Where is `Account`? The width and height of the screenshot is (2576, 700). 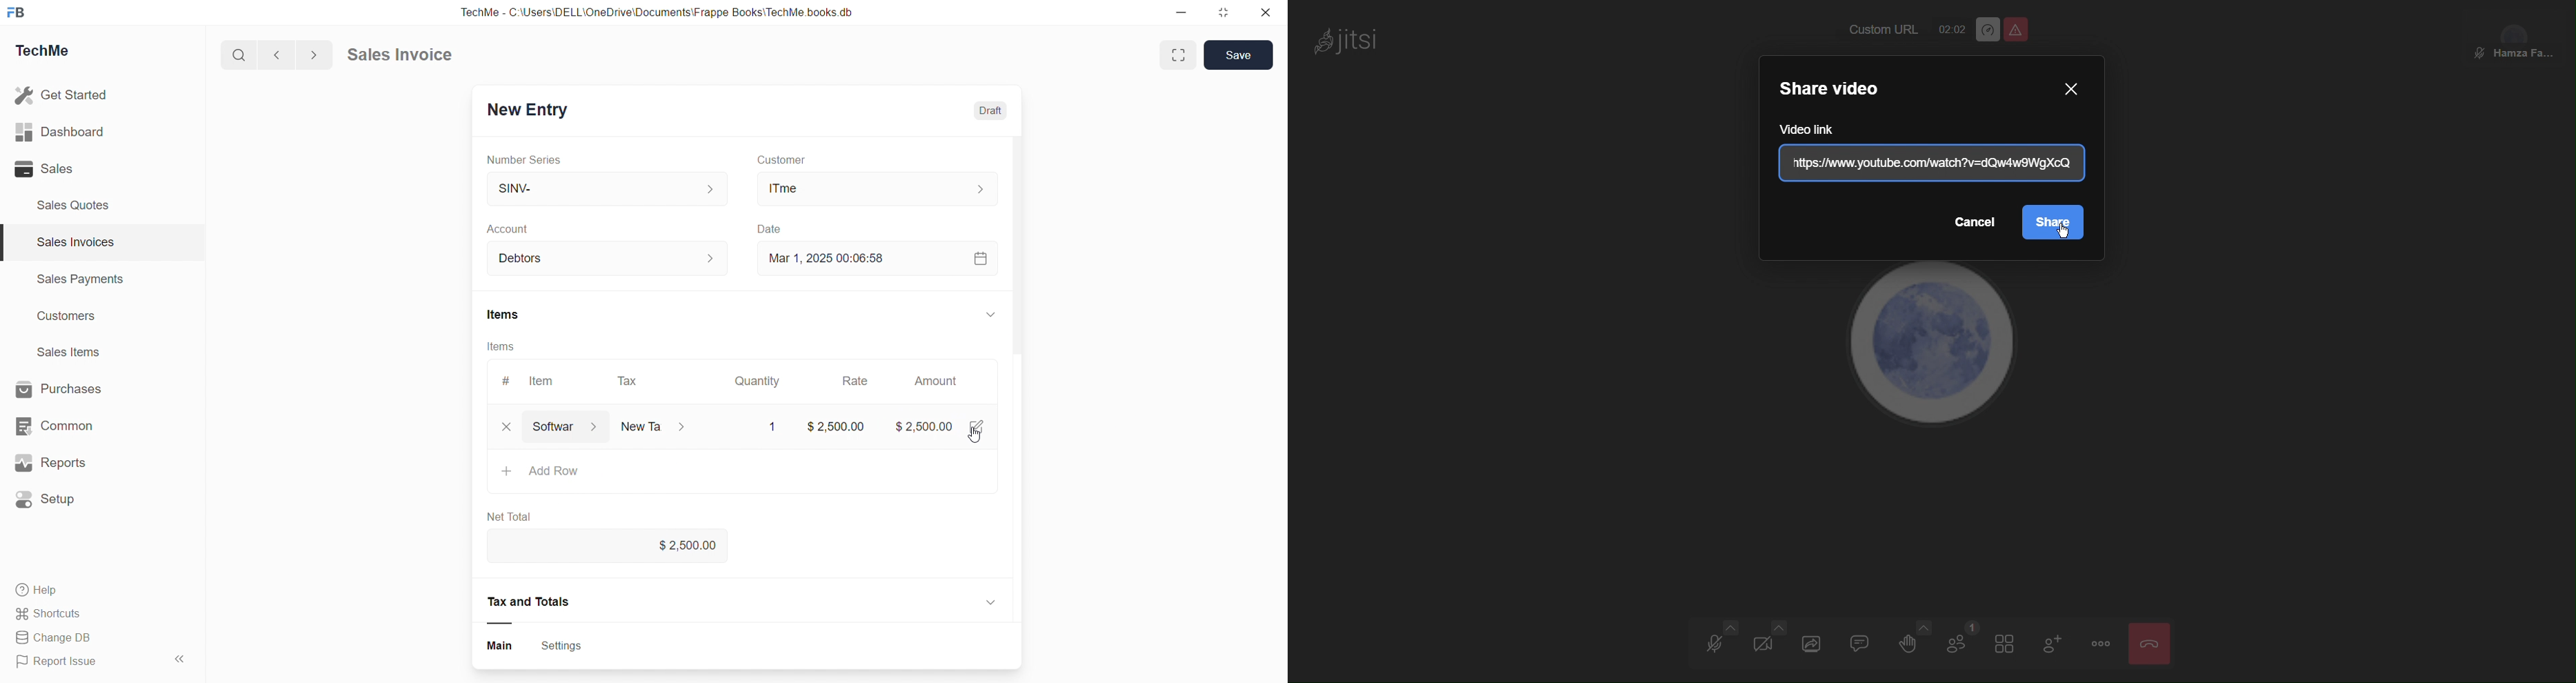 Account is located at coordinates (529, 230).